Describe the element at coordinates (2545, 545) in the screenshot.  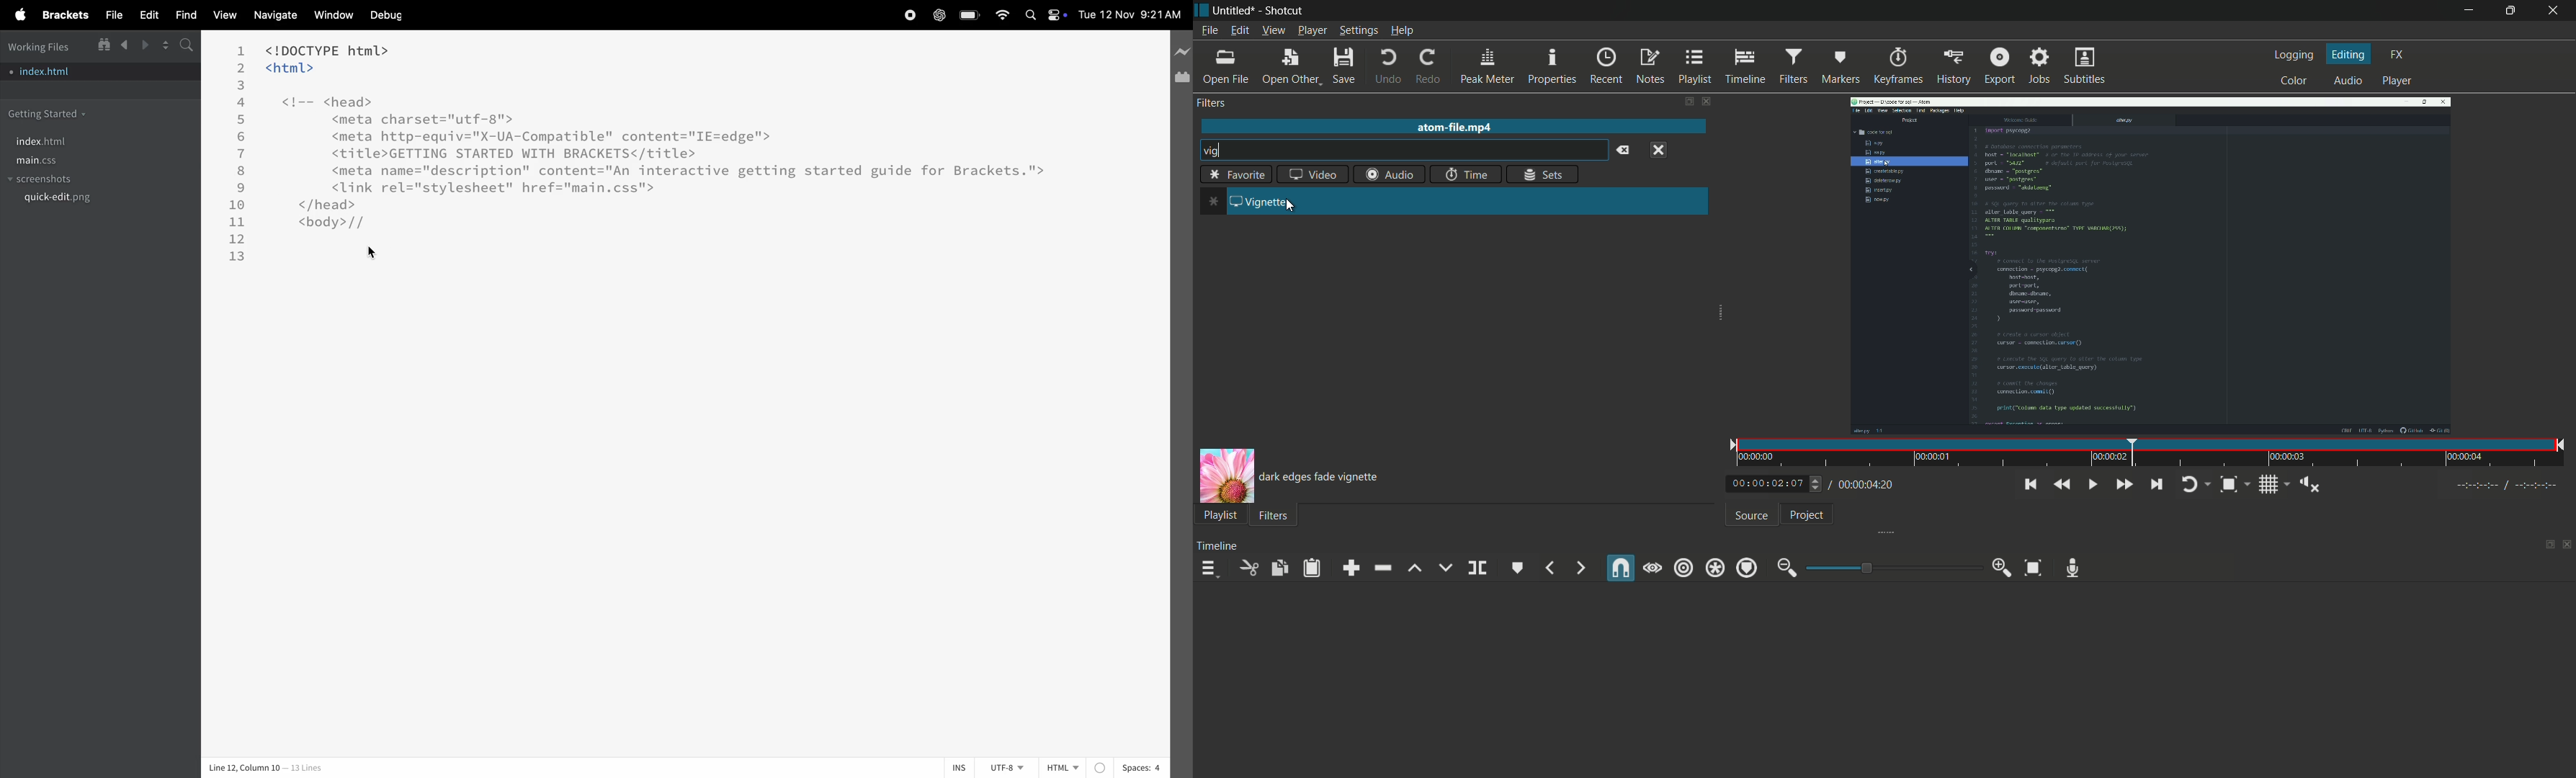
I see `change layout` at that location.